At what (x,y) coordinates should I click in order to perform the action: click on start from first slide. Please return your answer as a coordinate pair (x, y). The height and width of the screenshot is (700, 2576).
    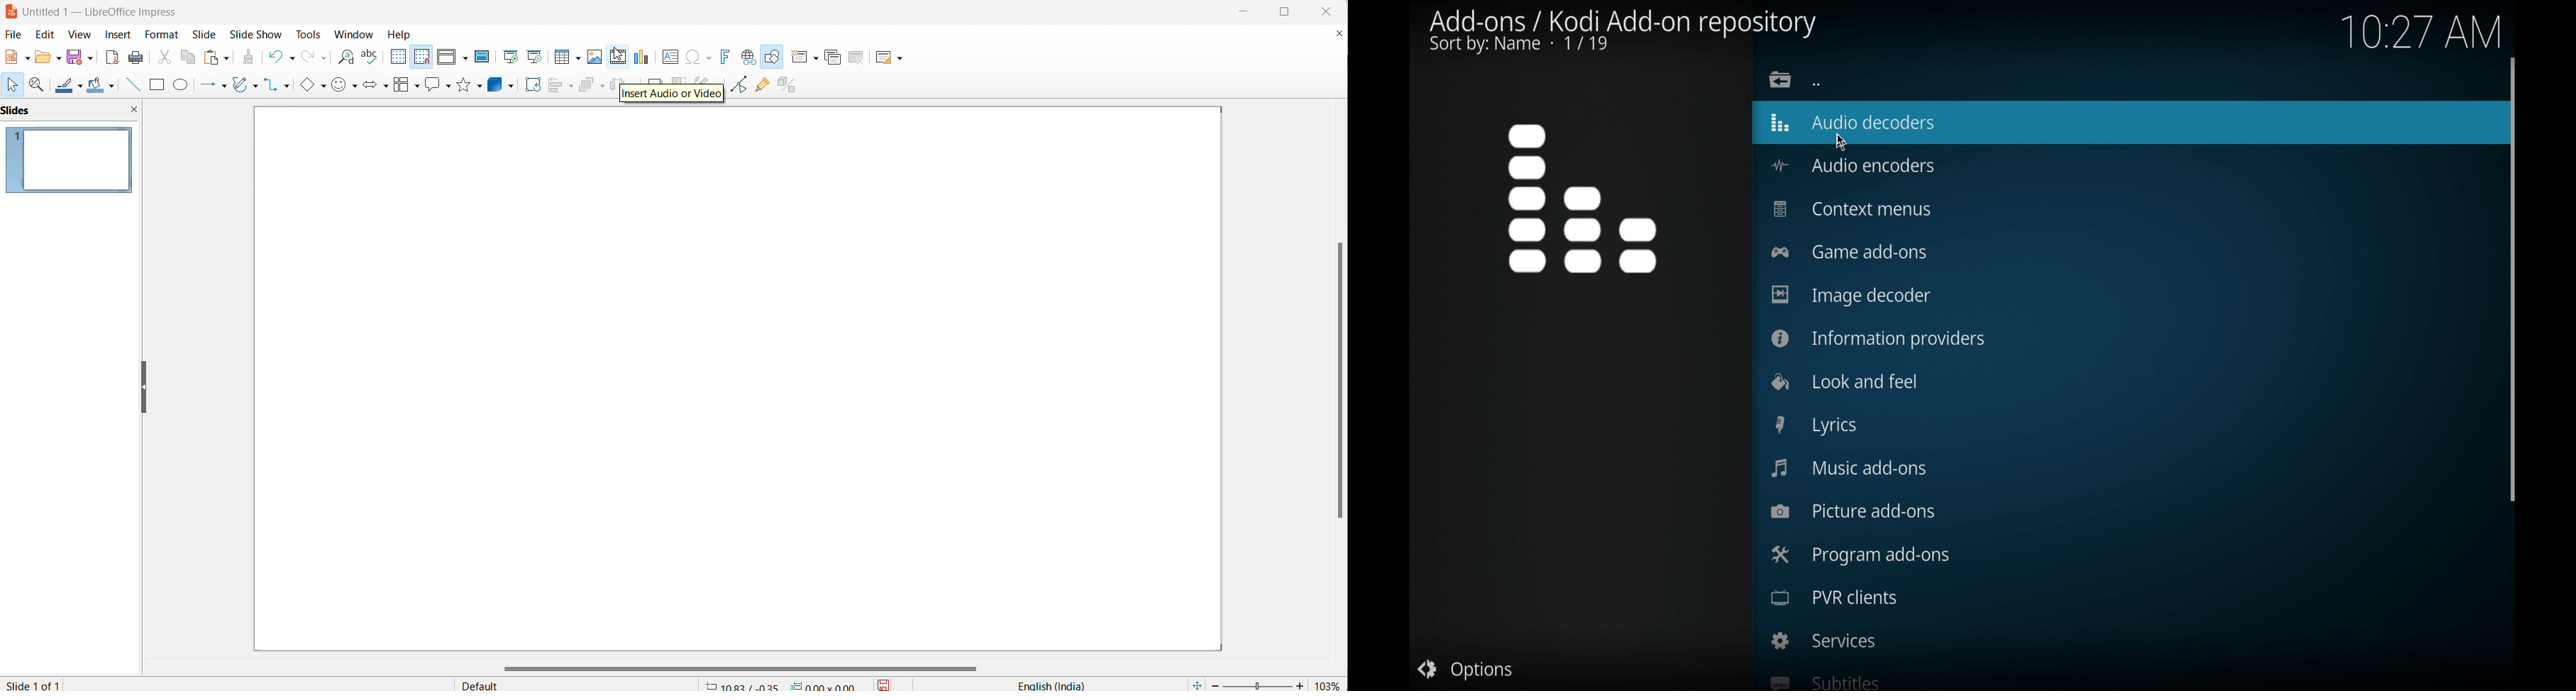
    Looking at the image, I should click on (510, 56).